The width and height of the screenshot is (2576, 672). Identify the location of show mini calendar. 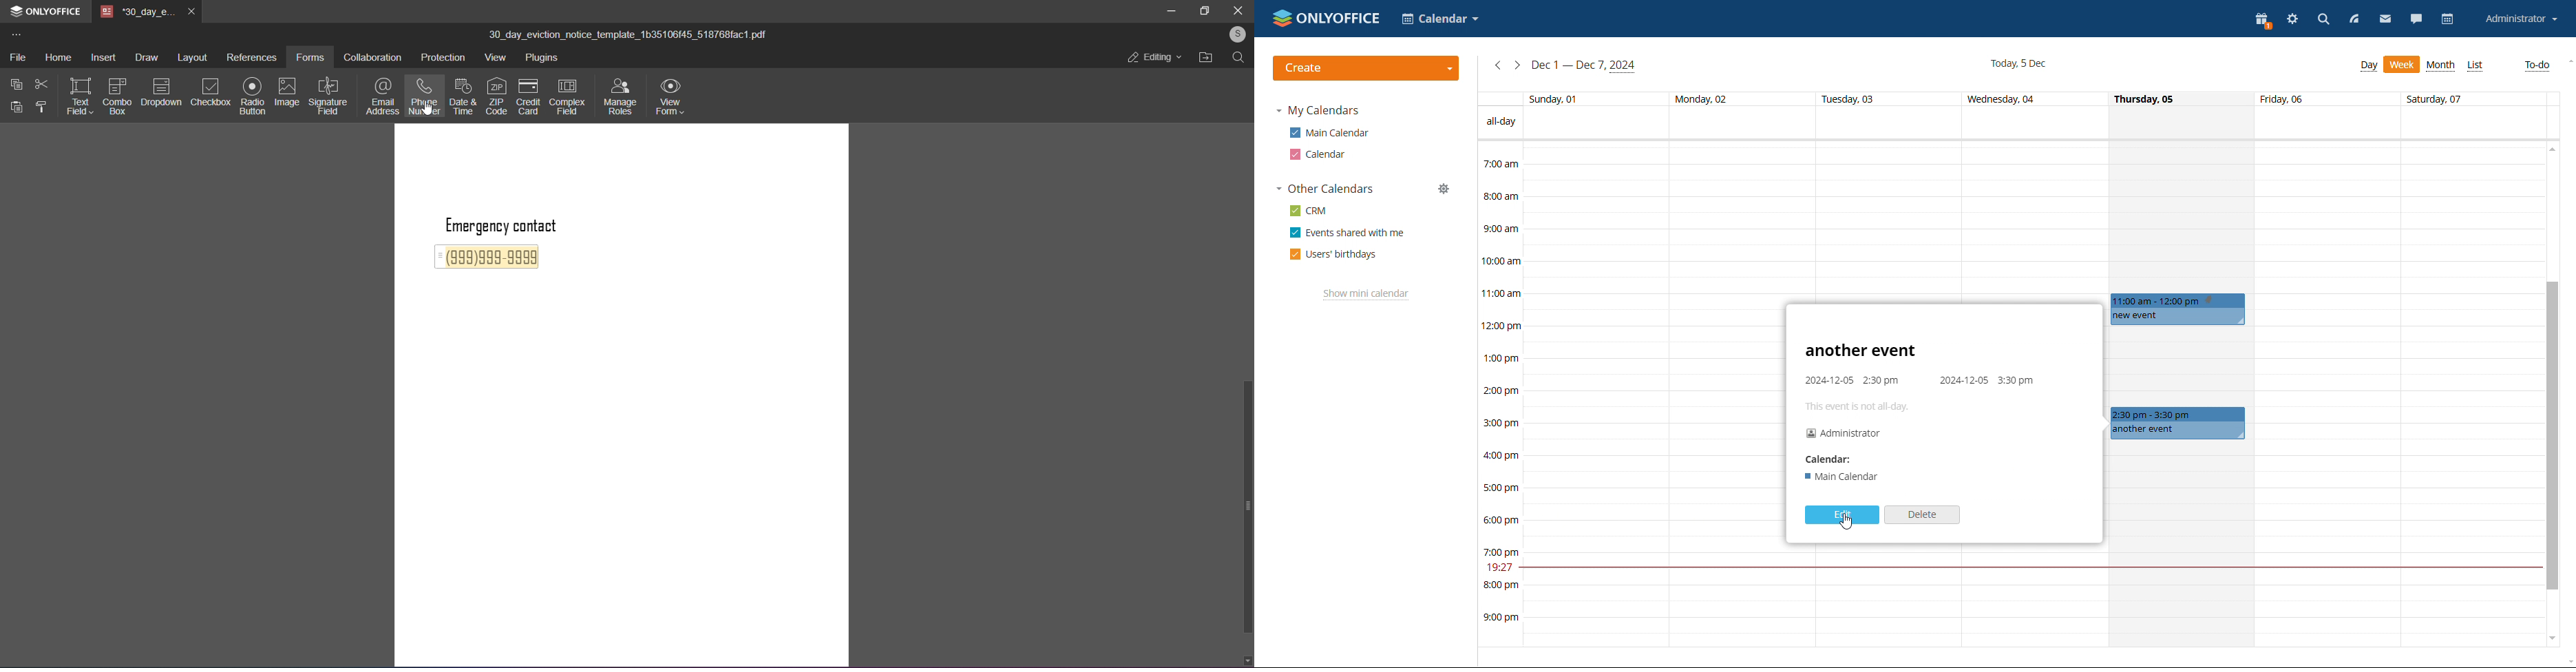
(1366, 294).